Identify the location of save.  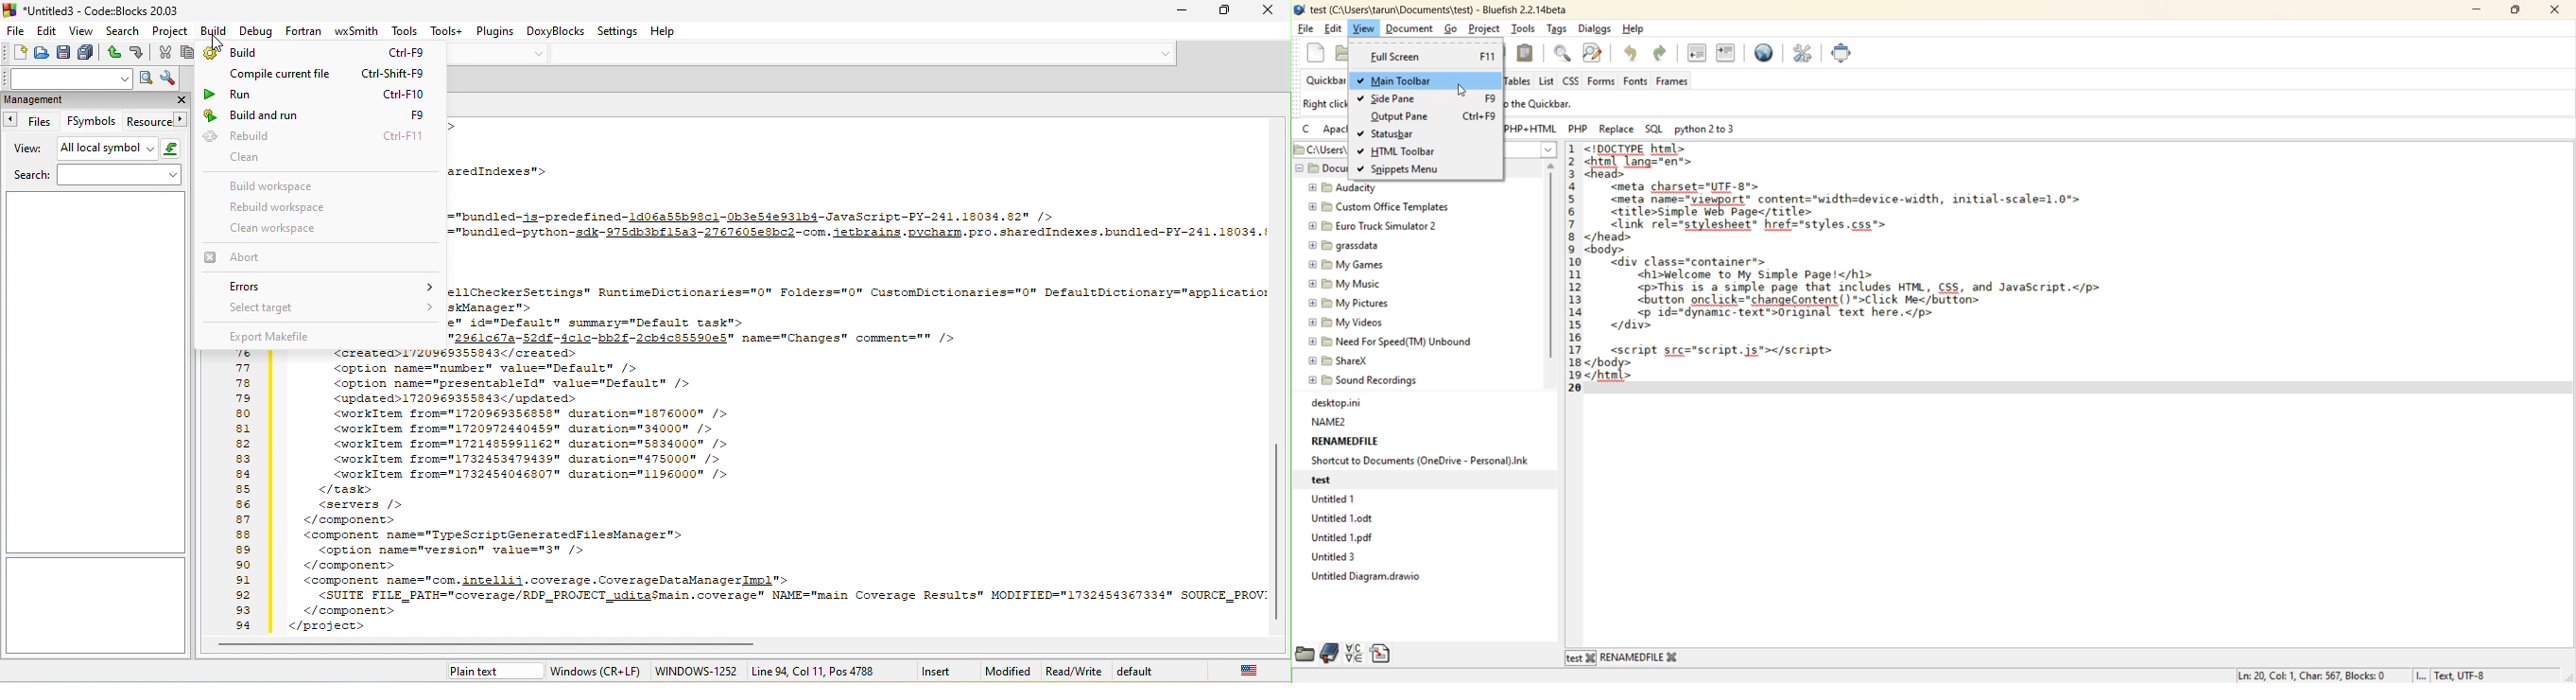
(65, 52).